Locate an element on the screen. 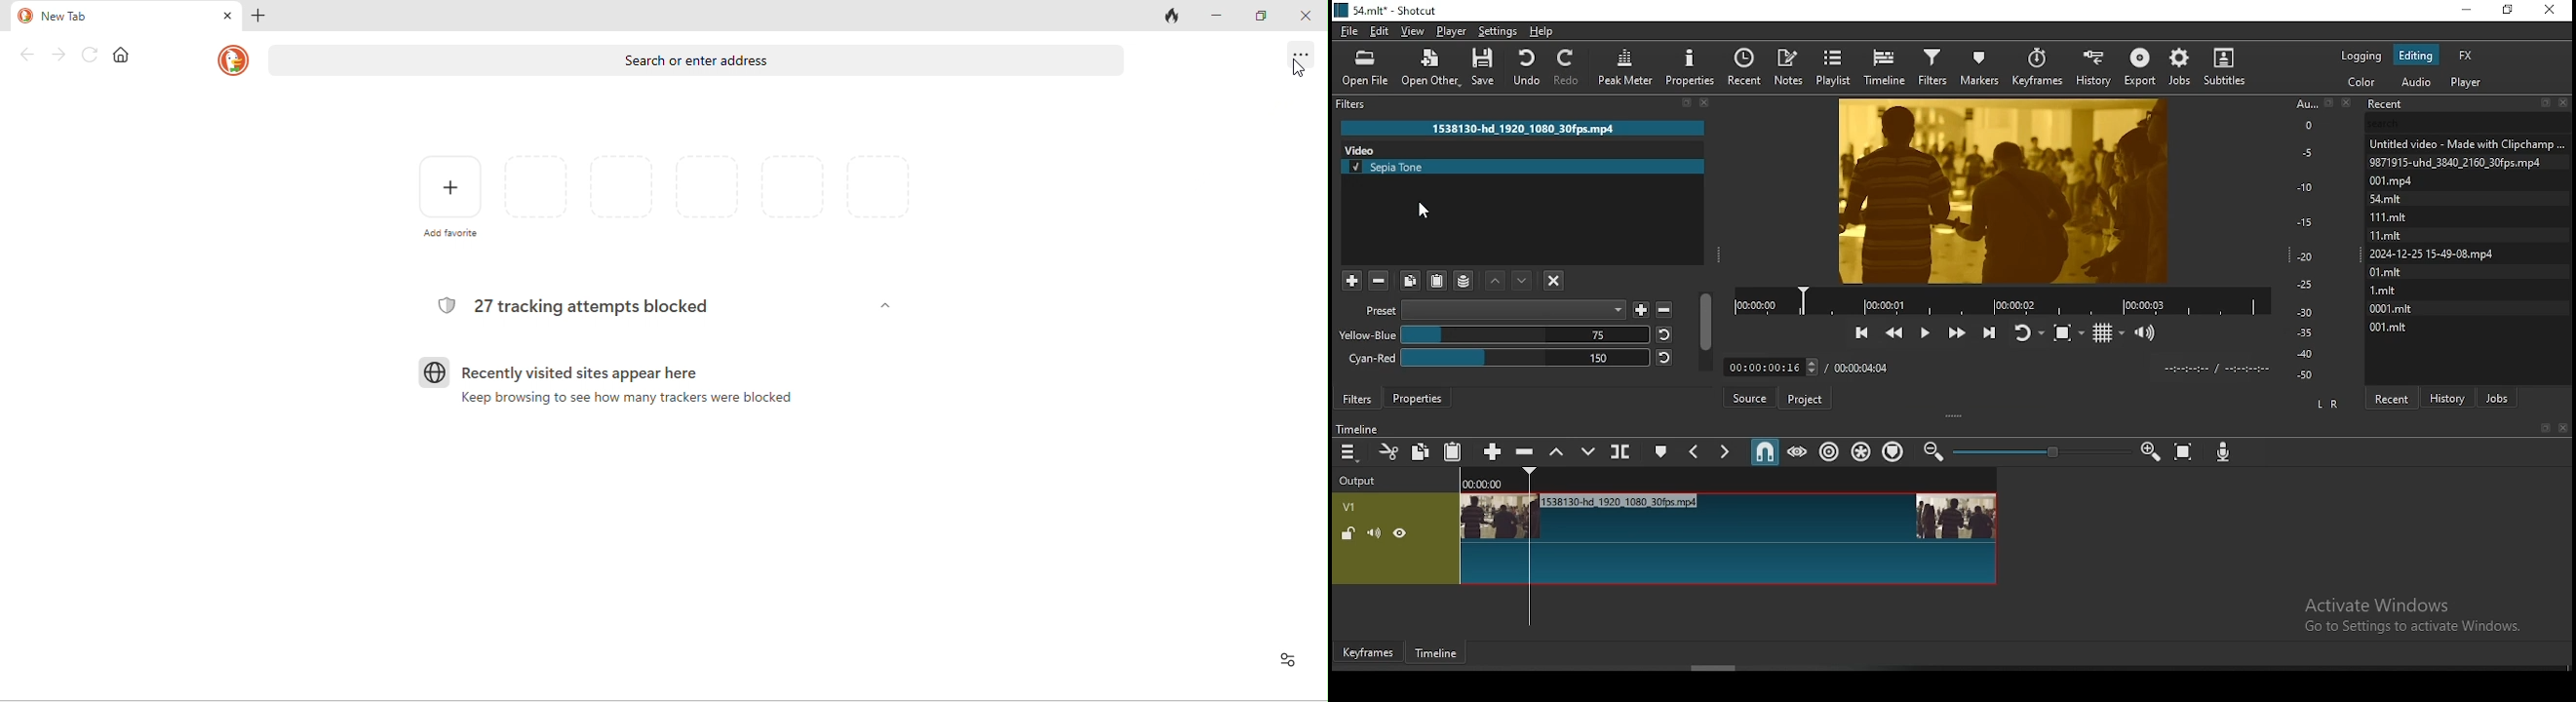  recent is located at coordinates (1747, 66).